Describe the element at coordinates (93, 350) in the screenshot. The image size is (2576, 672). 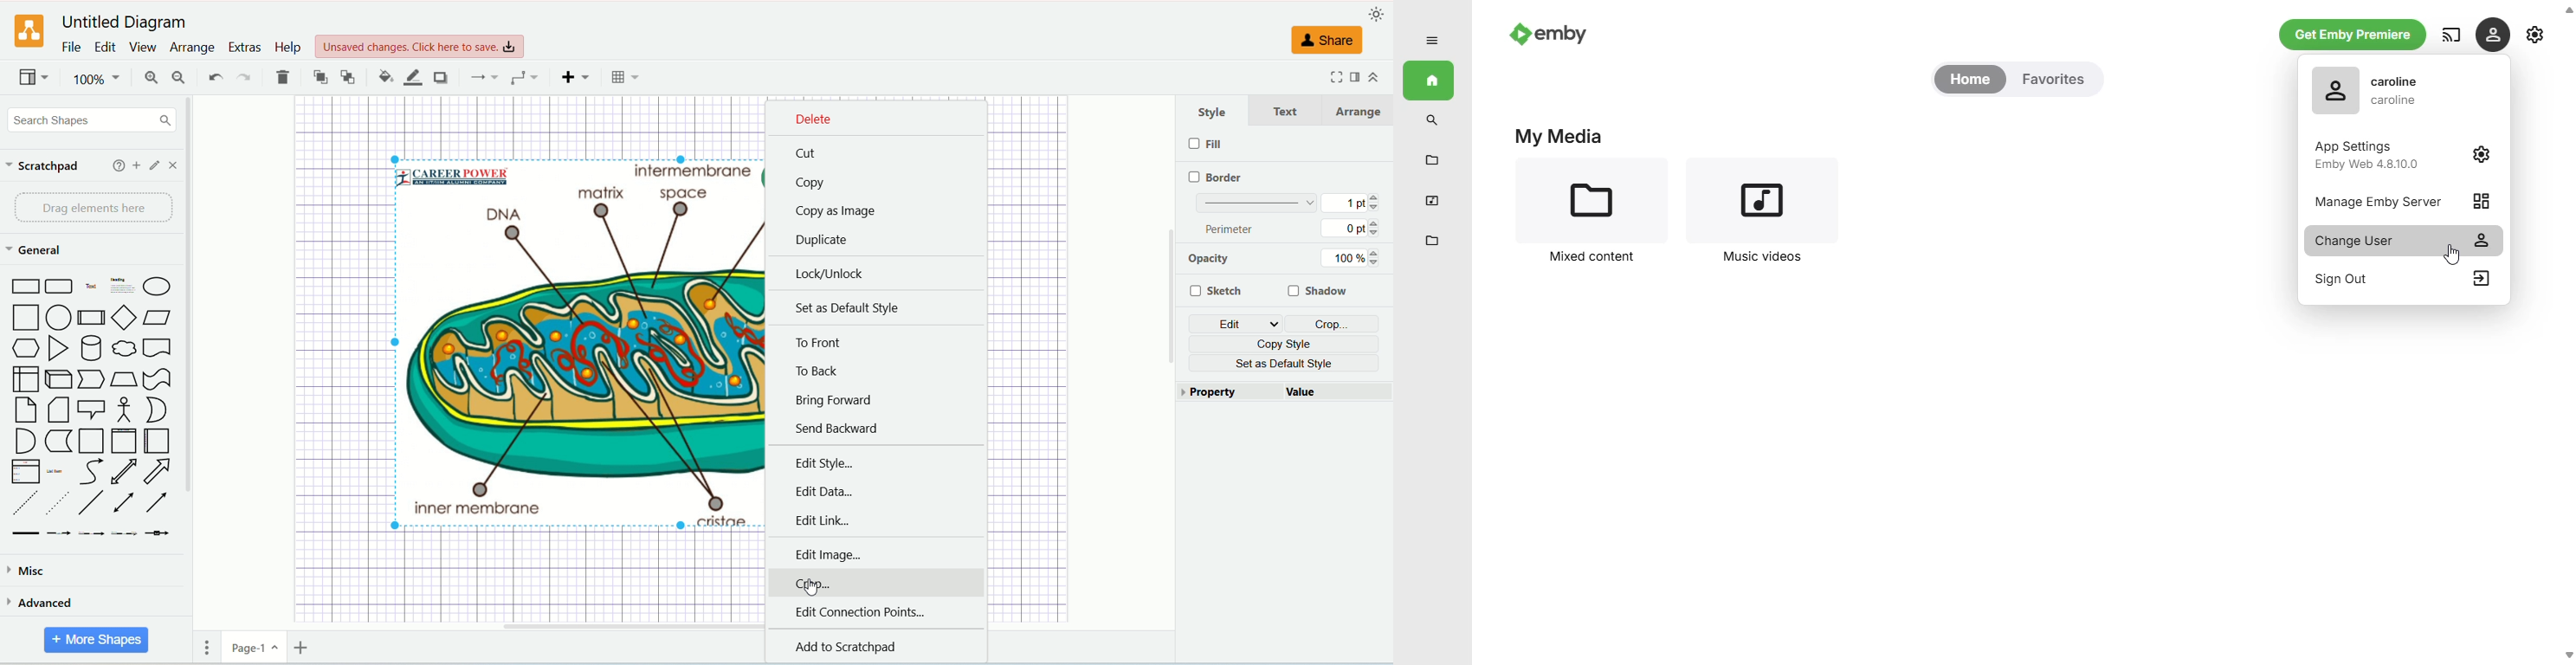
I see `Cylinder` at that location.